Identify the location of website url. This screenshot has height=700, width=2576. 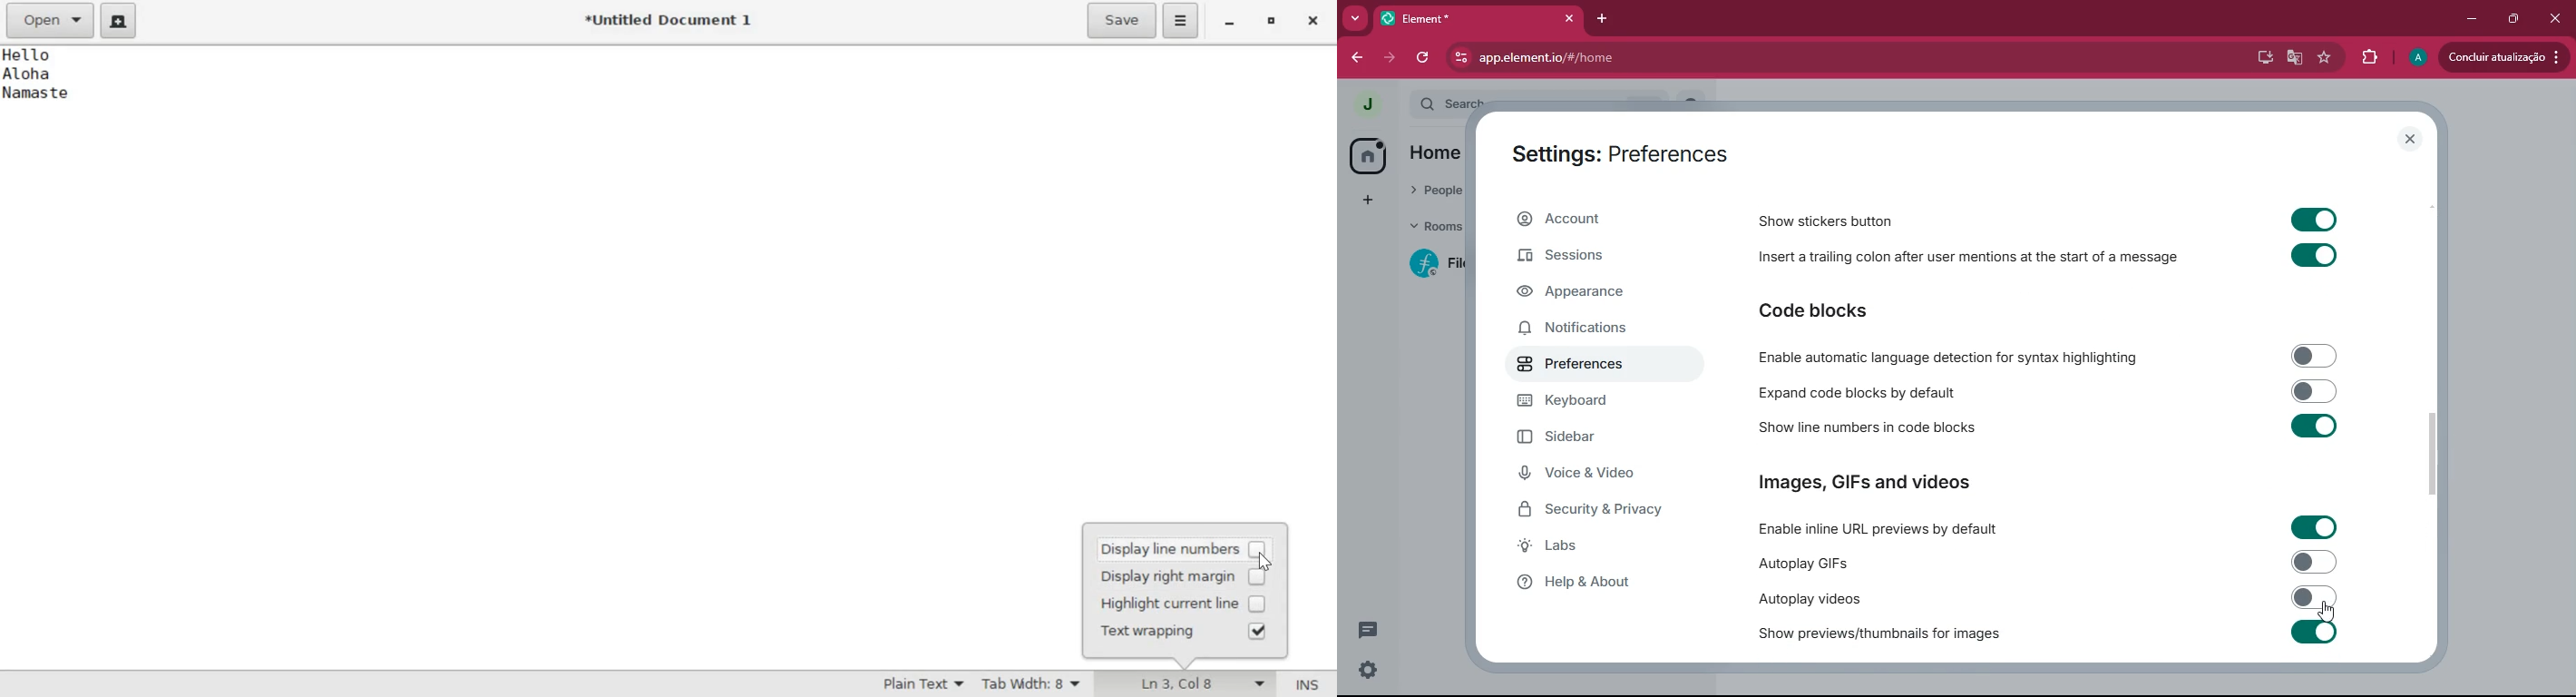
(1643, 59).